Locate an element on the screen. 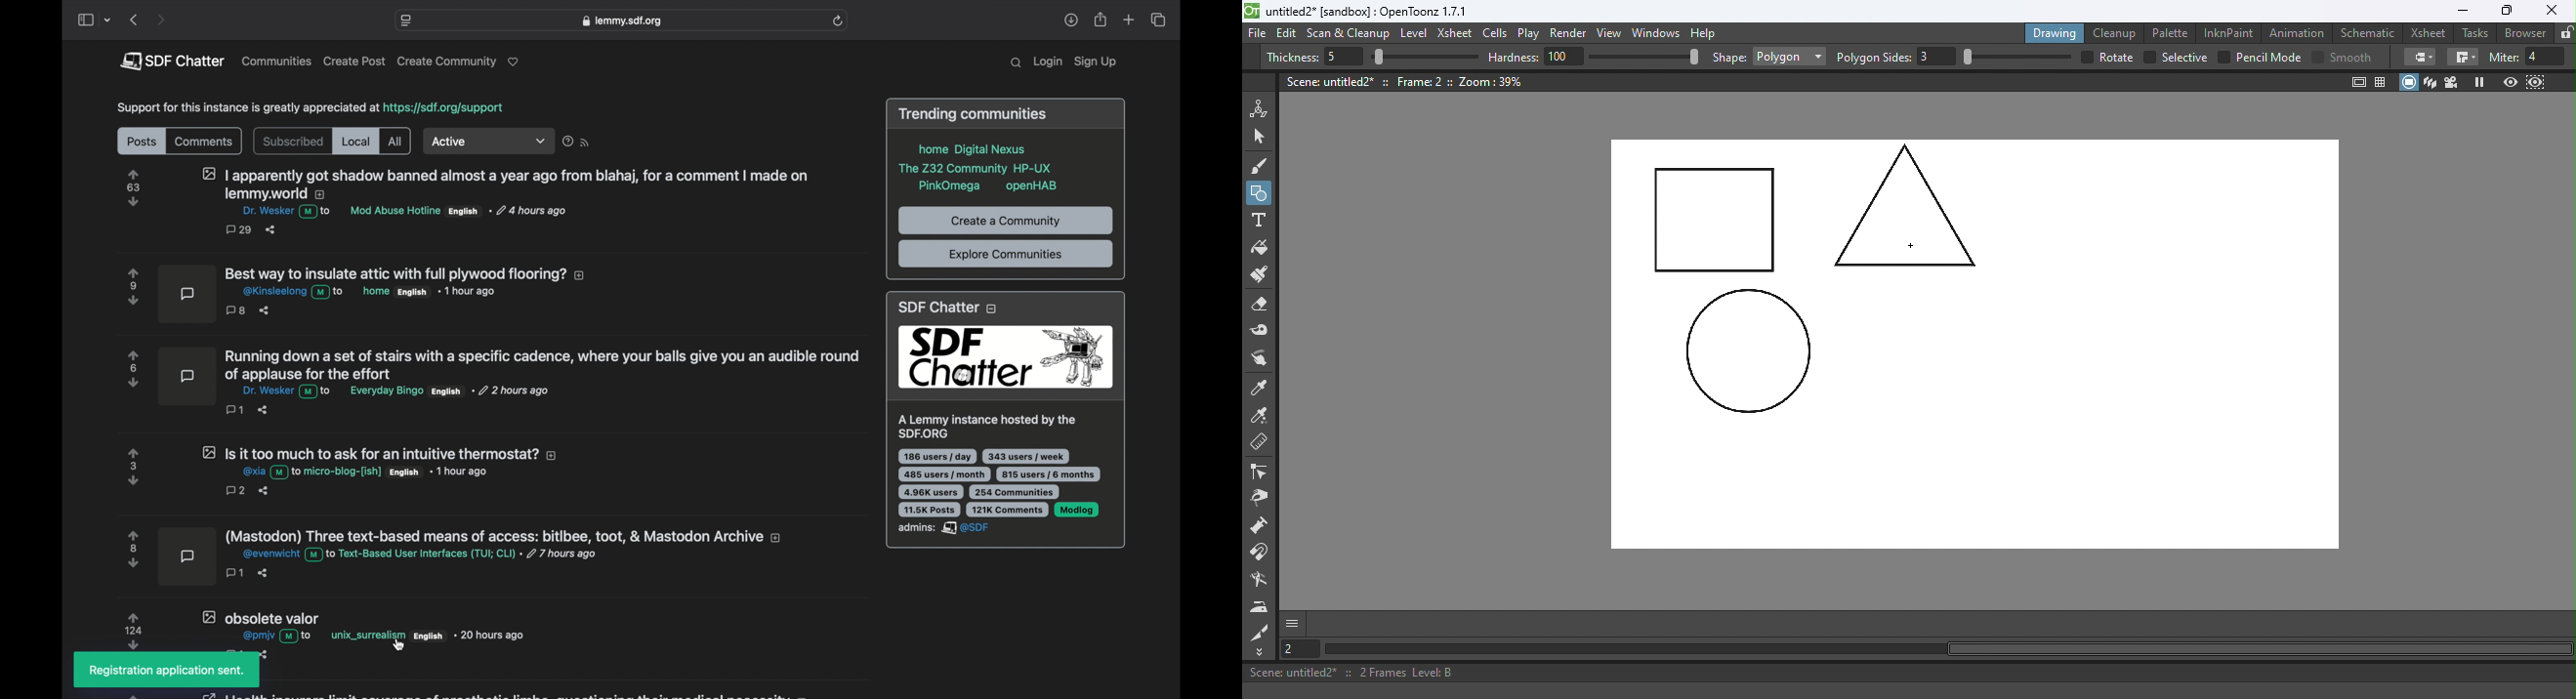 This screenshot has height=700, width=2576. shape is located at coordinates (1729, 59).